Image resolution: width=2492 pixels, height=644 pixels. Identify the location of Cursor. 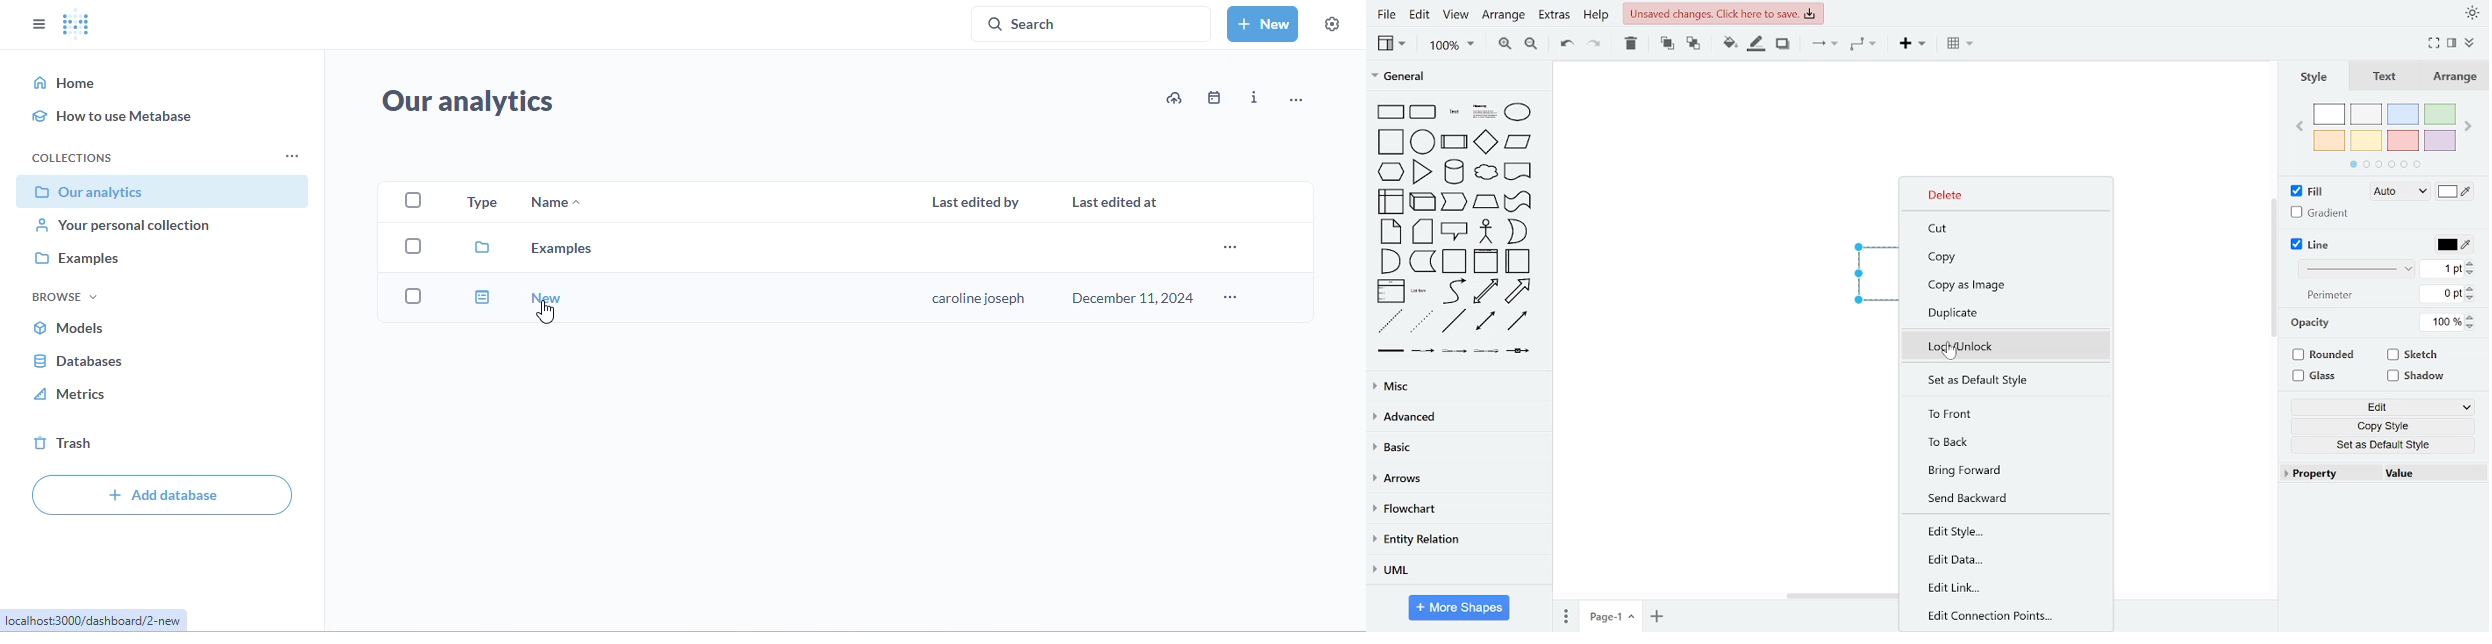
(1951, 352).